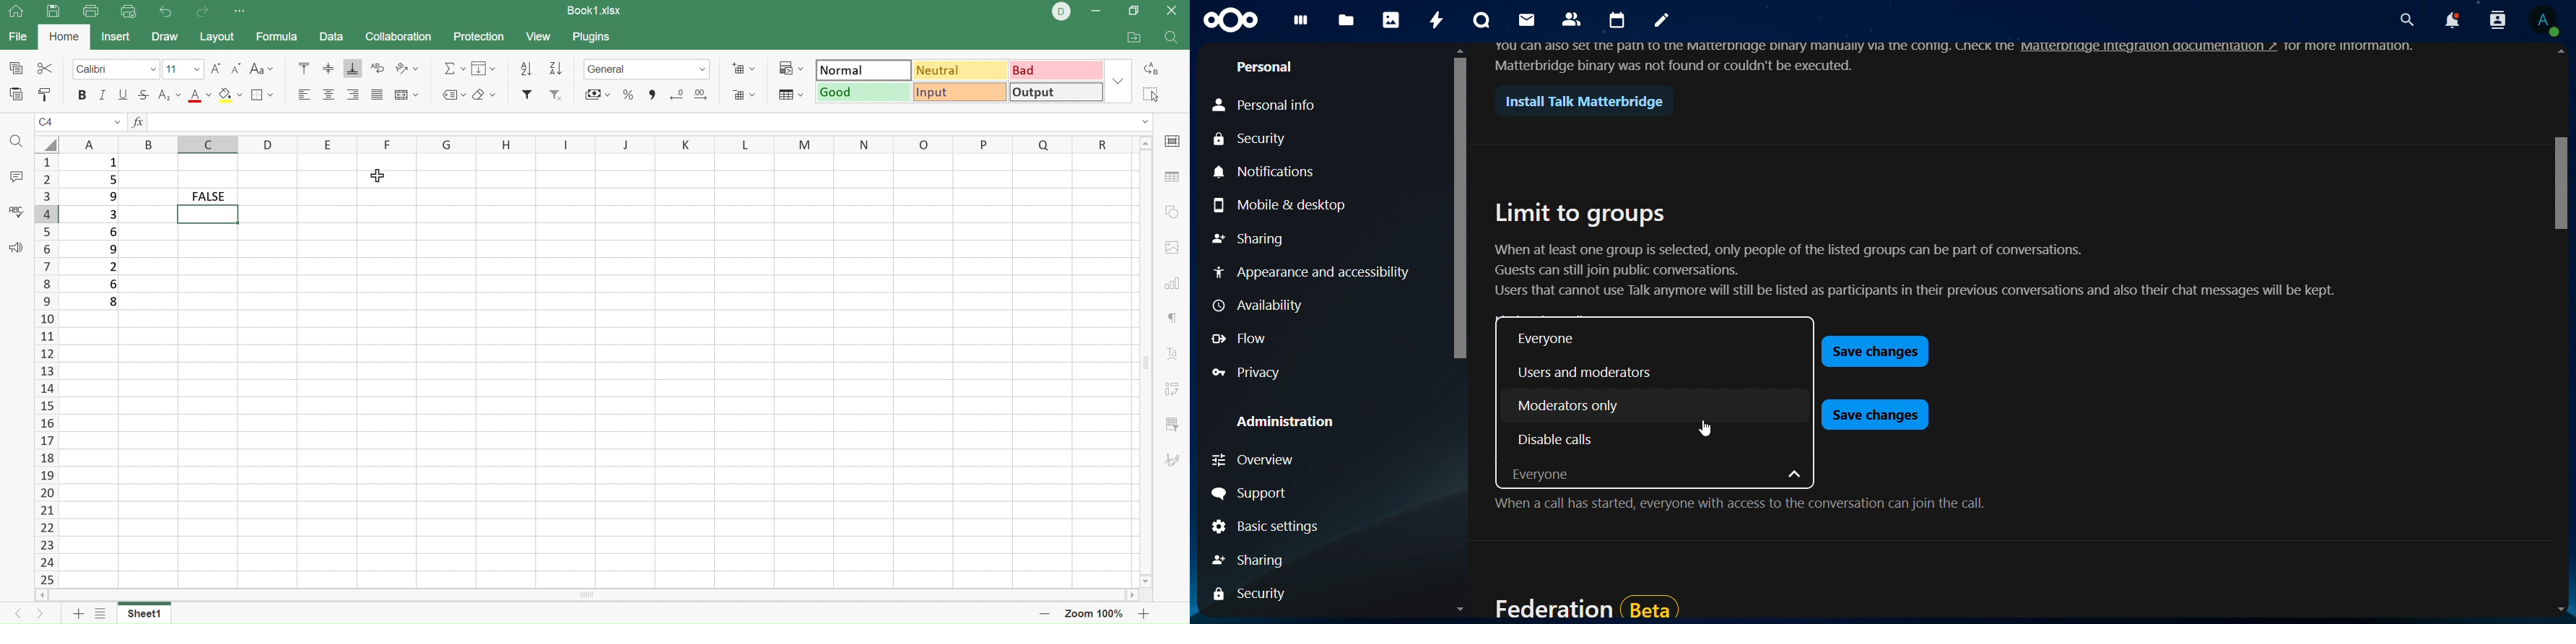 This screenshot has width=2576, height=644. What do you see at coordinates (1062, 11) in the screenshot?
I see `DELL` at bounding box center [1062, 11].